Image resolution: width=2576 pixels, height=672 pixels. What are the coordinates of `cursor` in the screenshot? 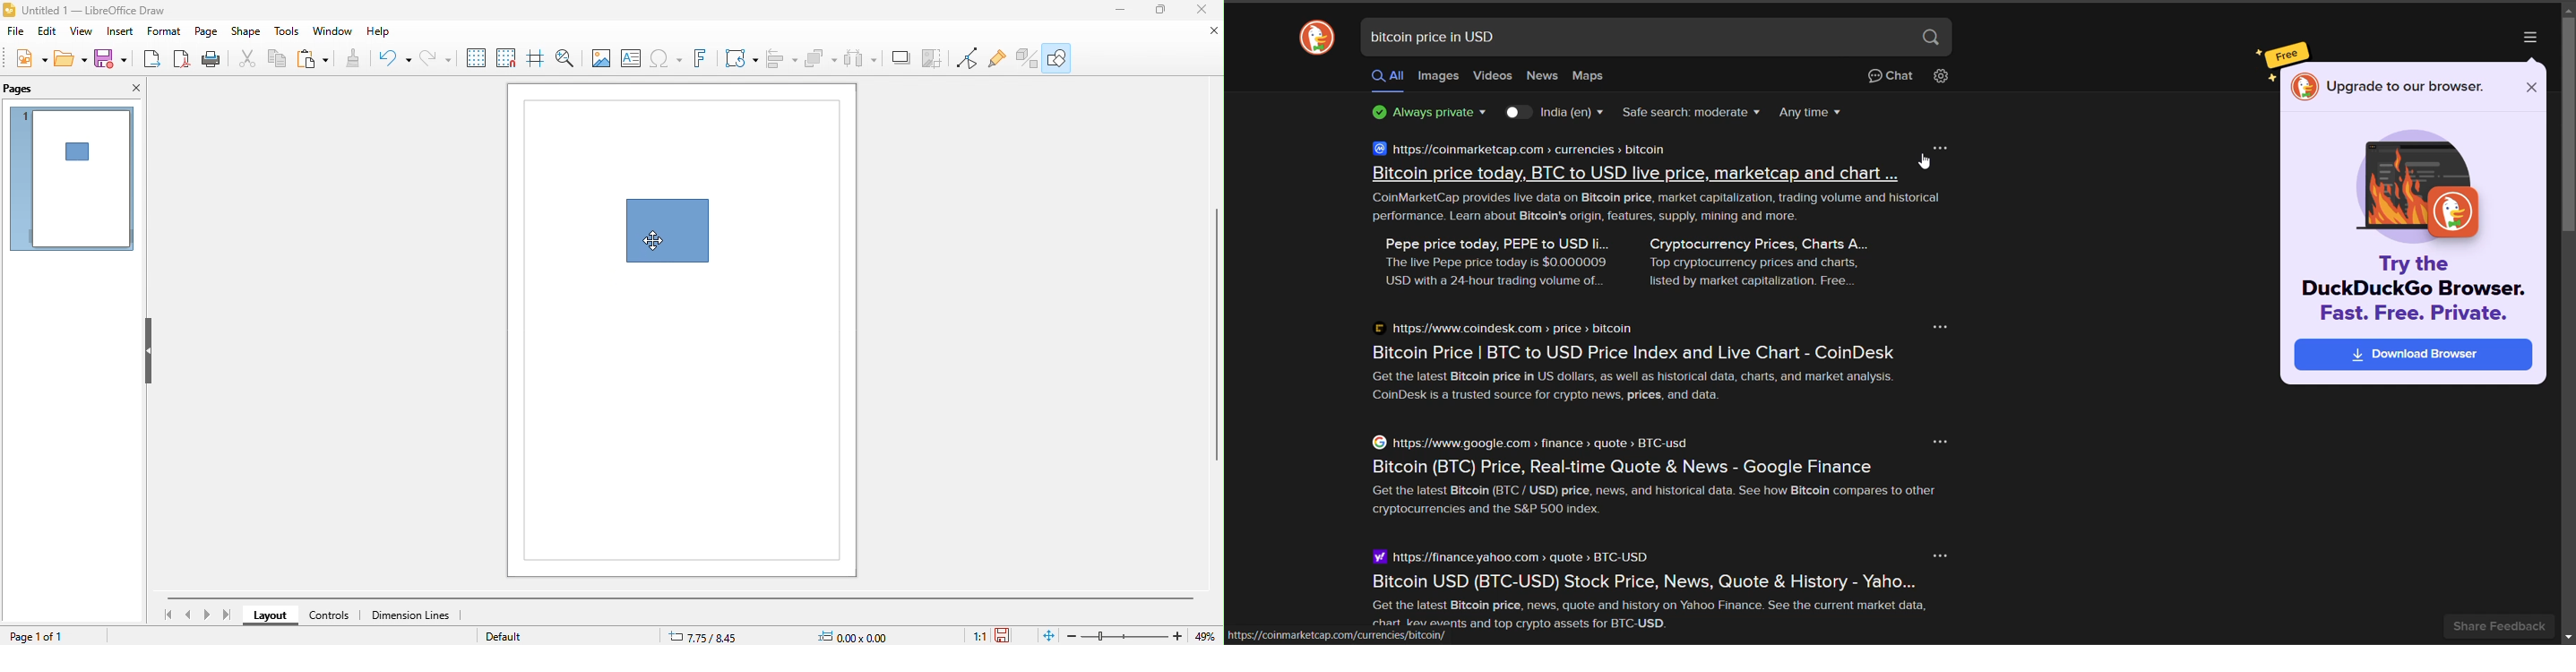 It's located at (653, 240).